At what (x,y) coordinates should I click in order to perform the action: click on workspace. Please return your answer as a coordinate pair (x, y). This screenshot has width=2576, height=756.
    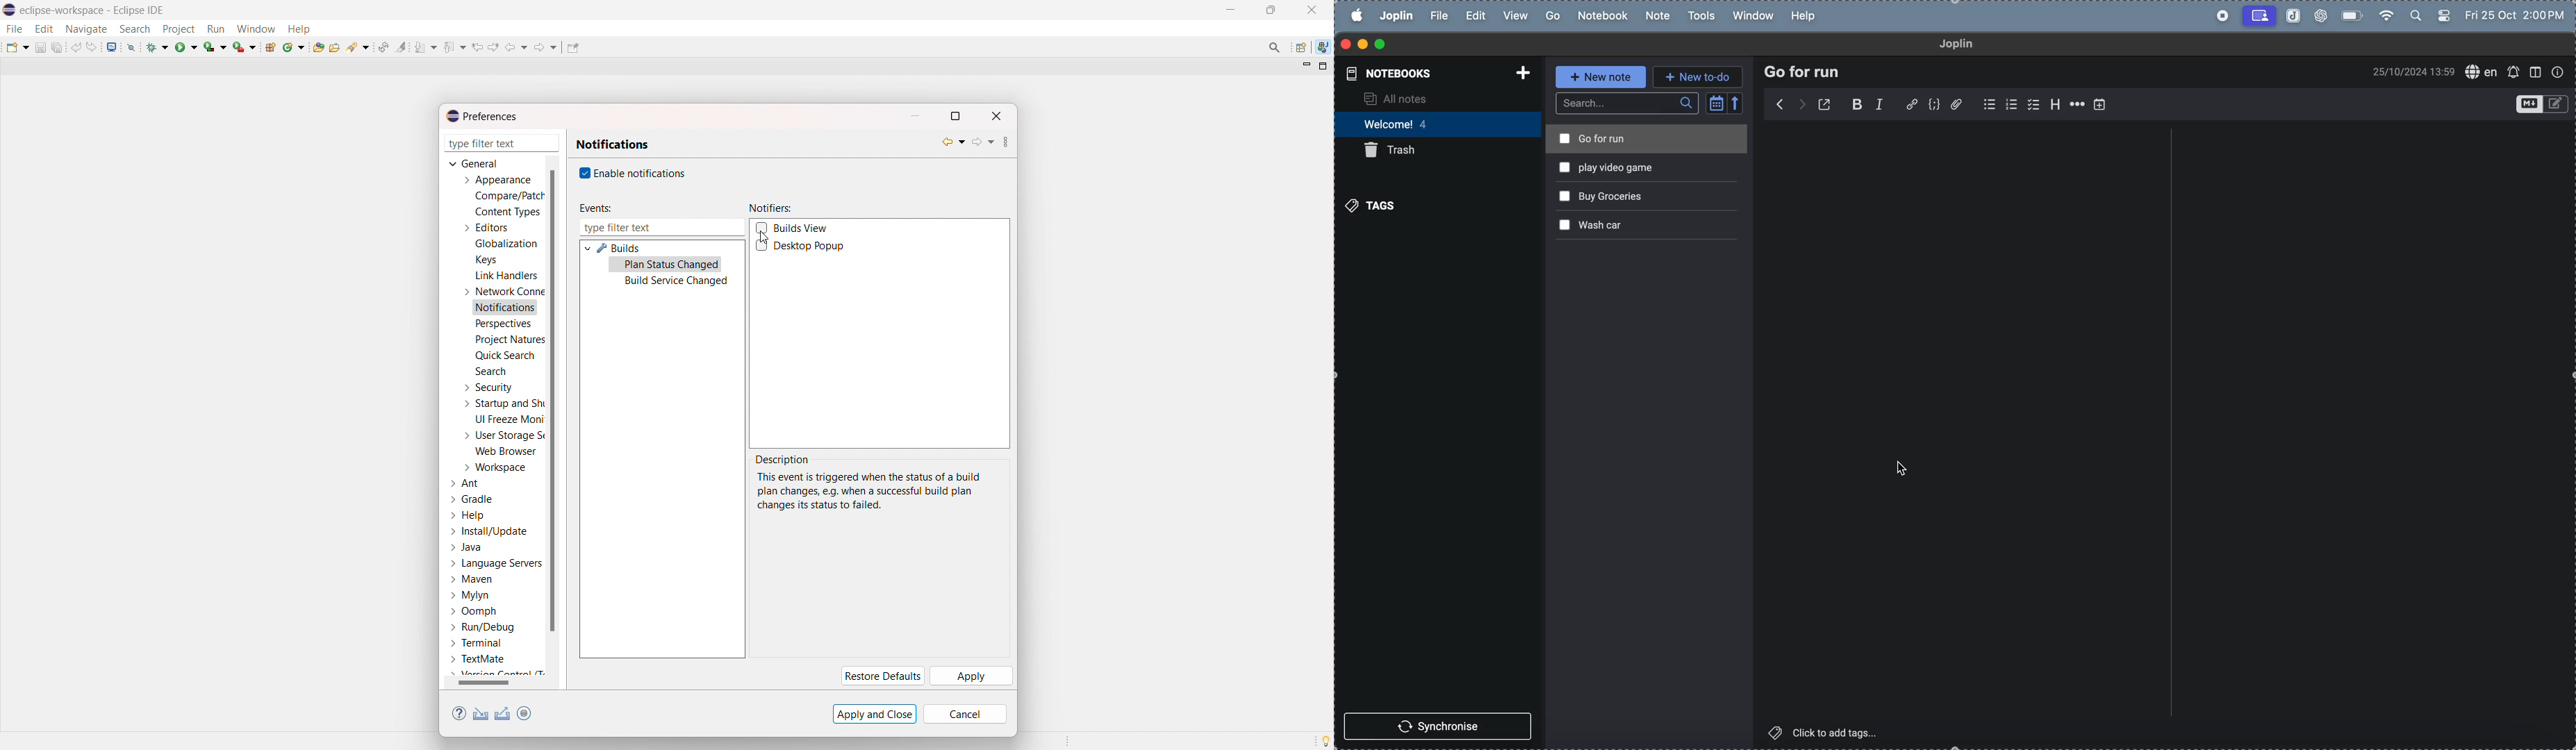
    Looking at the image, I should click on (494, 467).